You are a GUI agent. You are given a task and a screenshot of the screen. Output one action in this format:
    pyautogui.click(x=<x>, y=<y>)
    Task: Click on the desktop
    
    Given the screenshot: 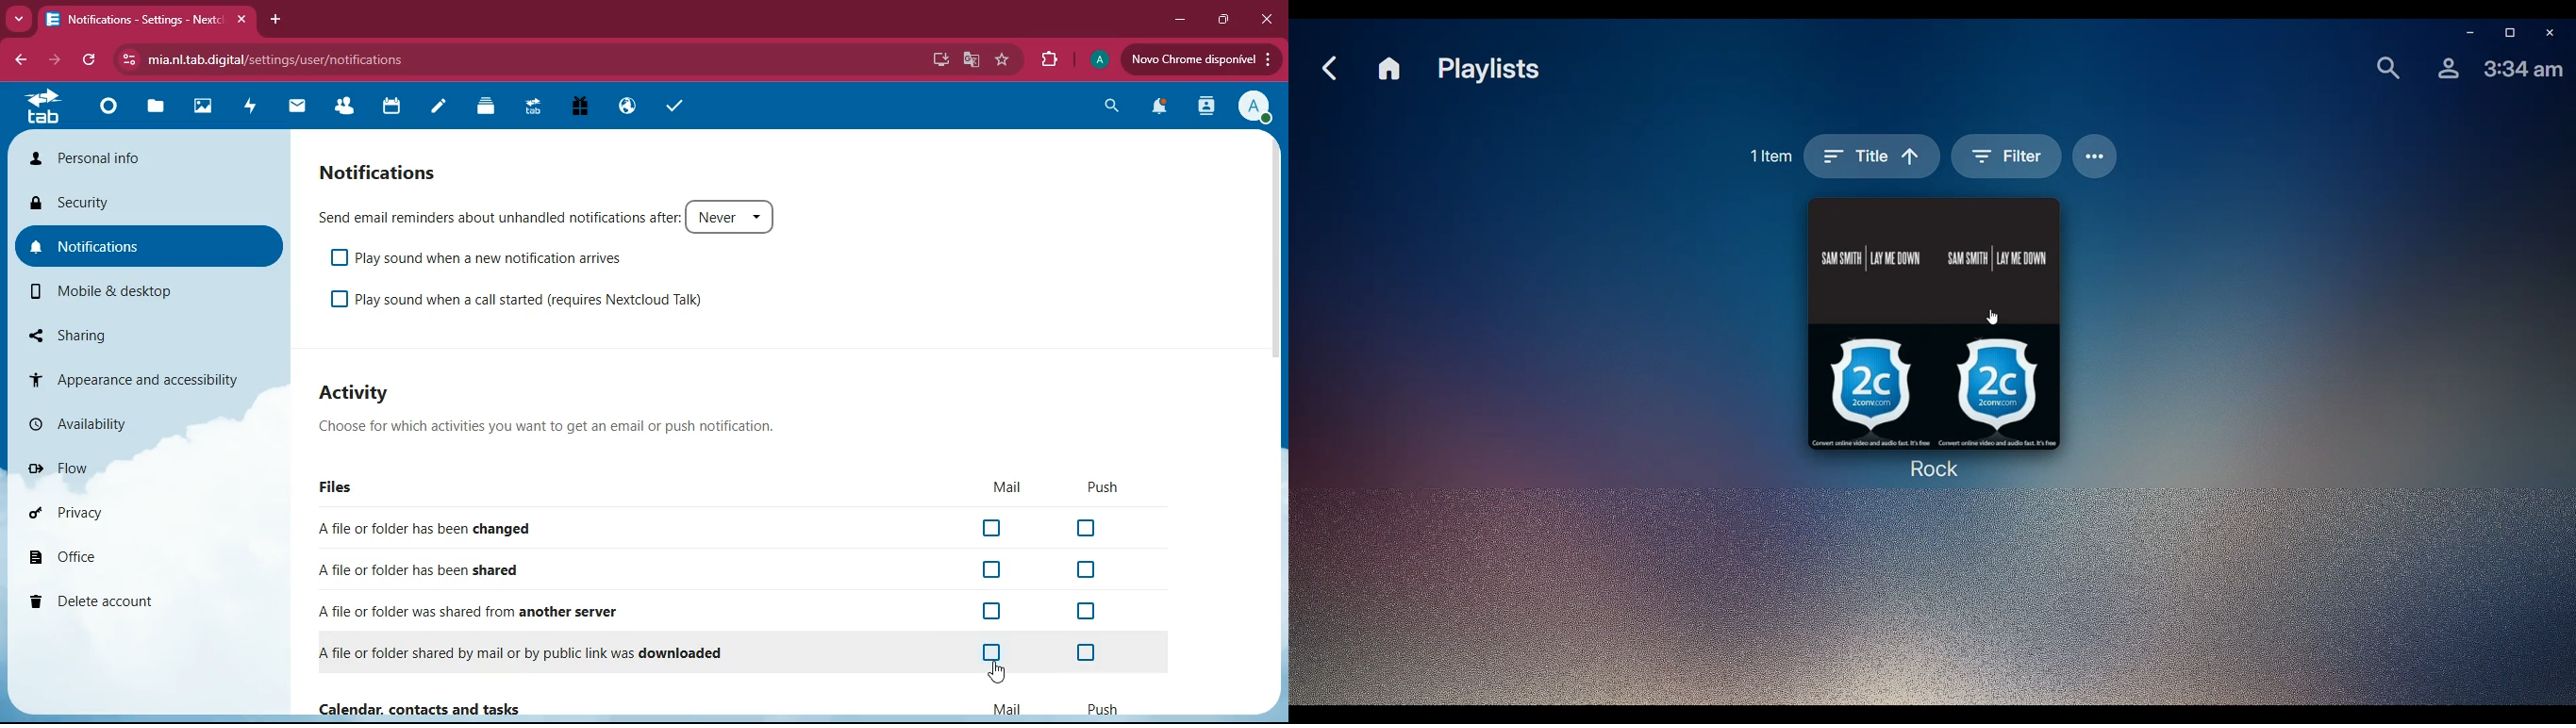 What is the action you would take?
    pyautogui.click(x=939, y=58)
    